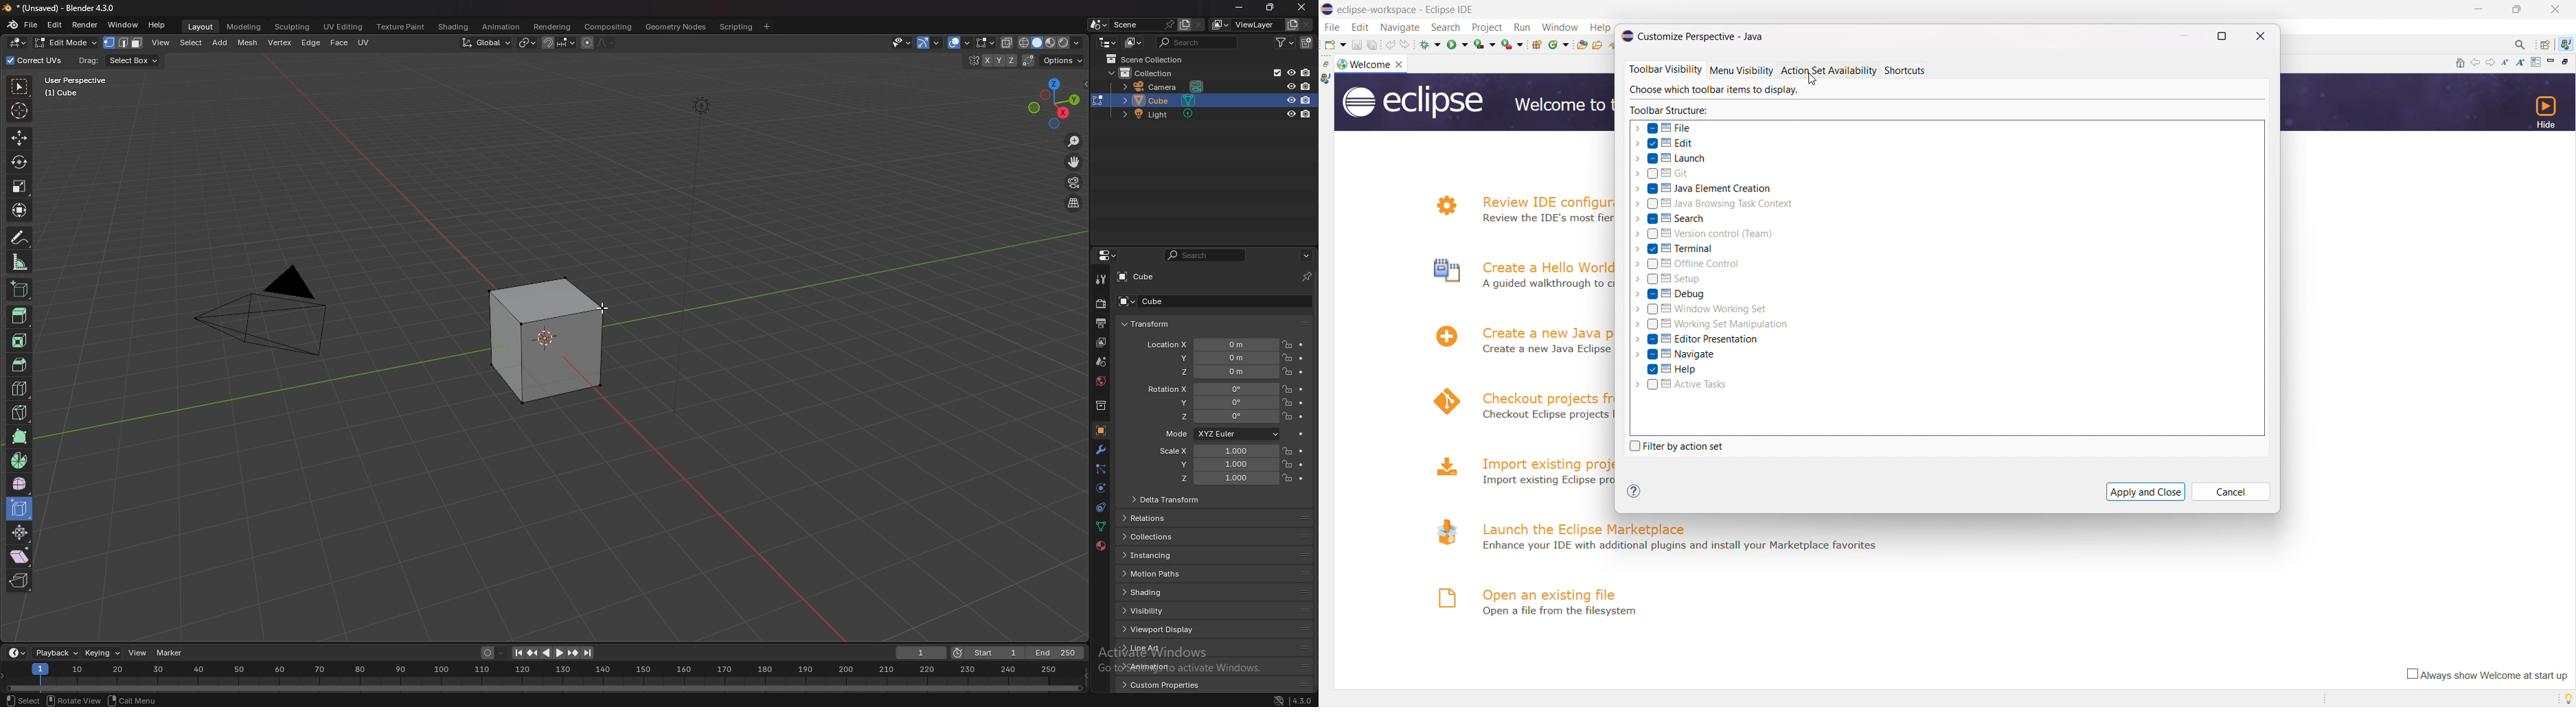 This screenshot has width=2576, height=728. I want to click on view, so click(161, 43).